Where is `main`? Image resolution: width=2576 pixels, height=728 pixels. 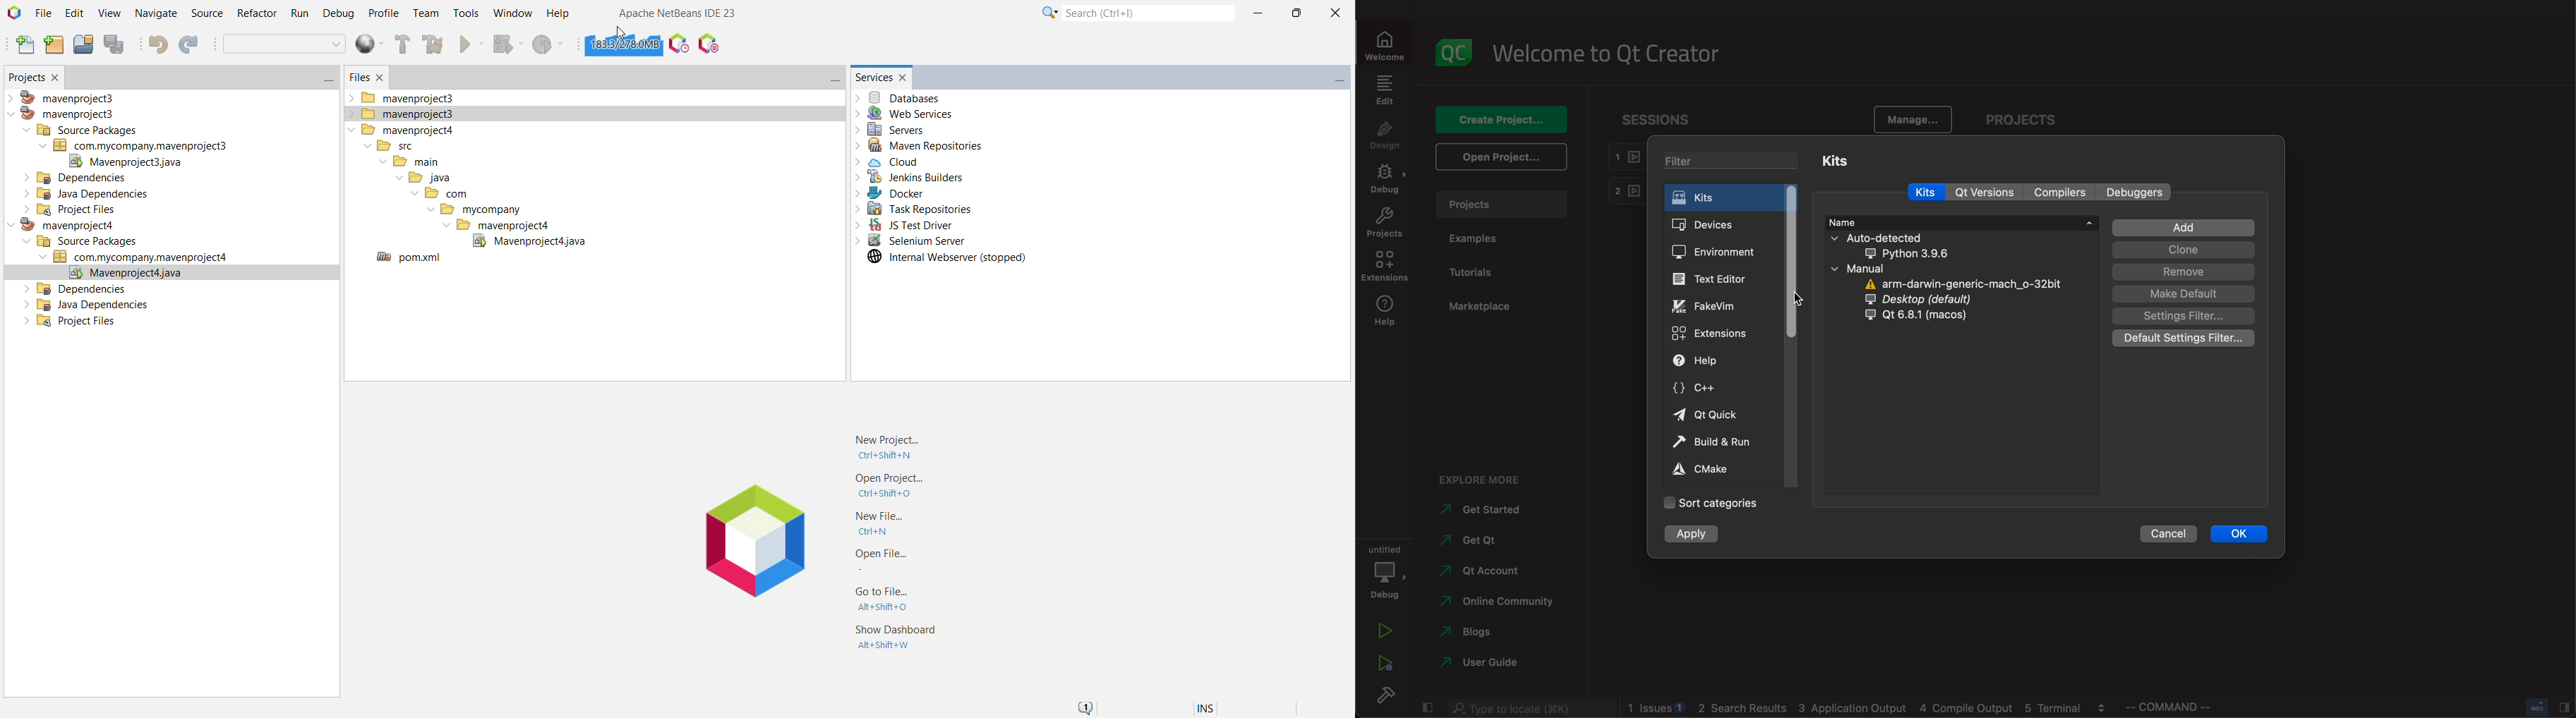
main is located at coordinates (410, 164).